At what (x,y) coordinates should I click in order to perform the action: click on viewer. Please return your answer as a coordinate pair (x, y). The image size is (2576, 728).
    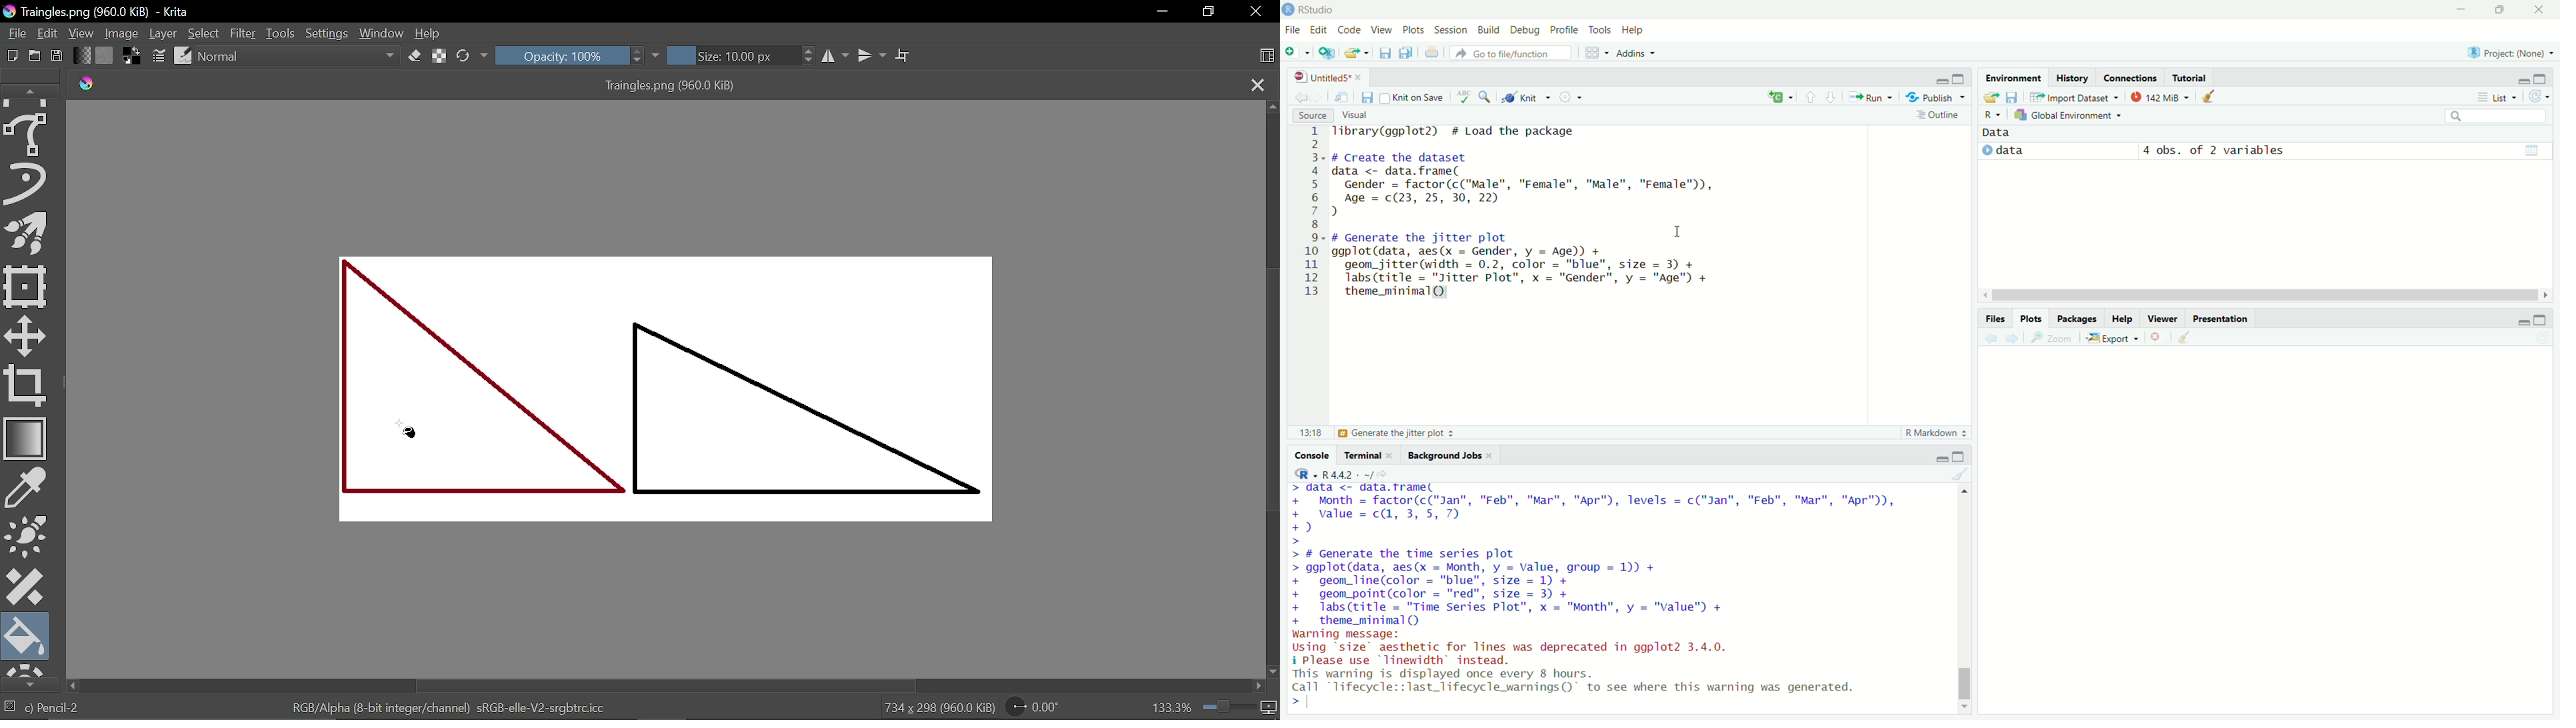
    Looking at the image, I should click on (2161, 320).